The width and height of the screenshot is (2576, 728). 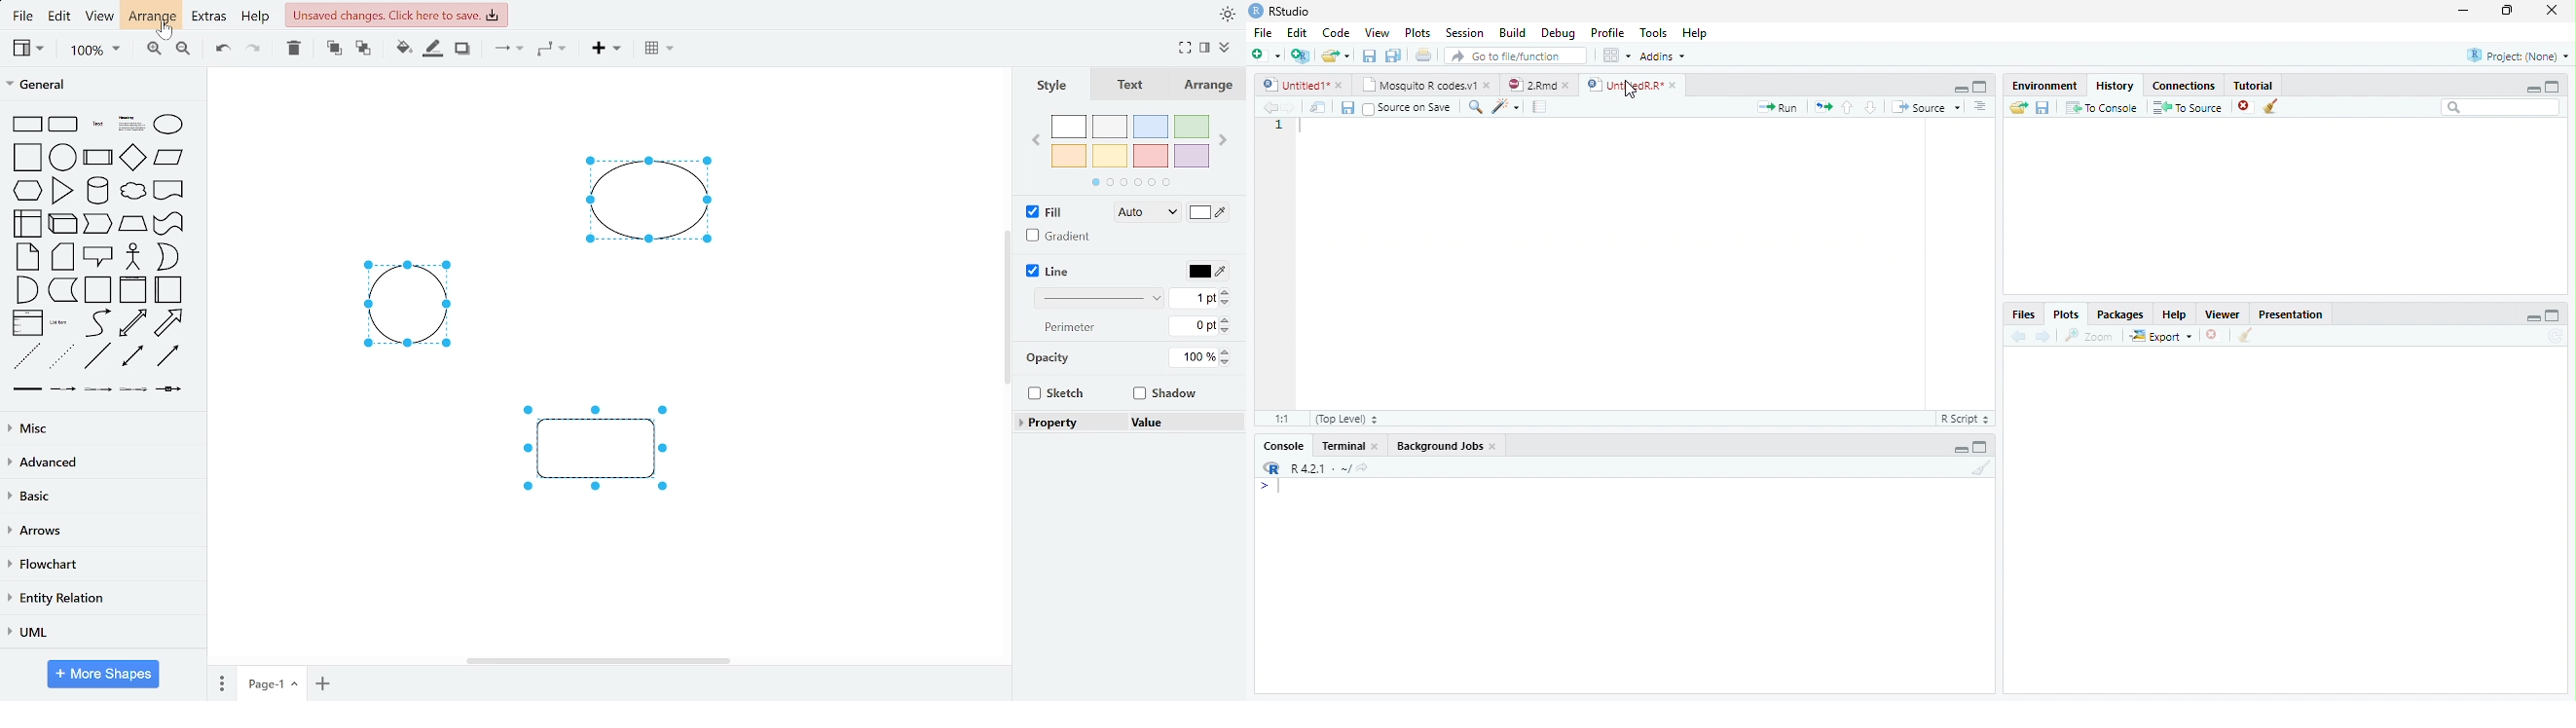 I want to click on Background Jobs, so click(x=1440, y=446).